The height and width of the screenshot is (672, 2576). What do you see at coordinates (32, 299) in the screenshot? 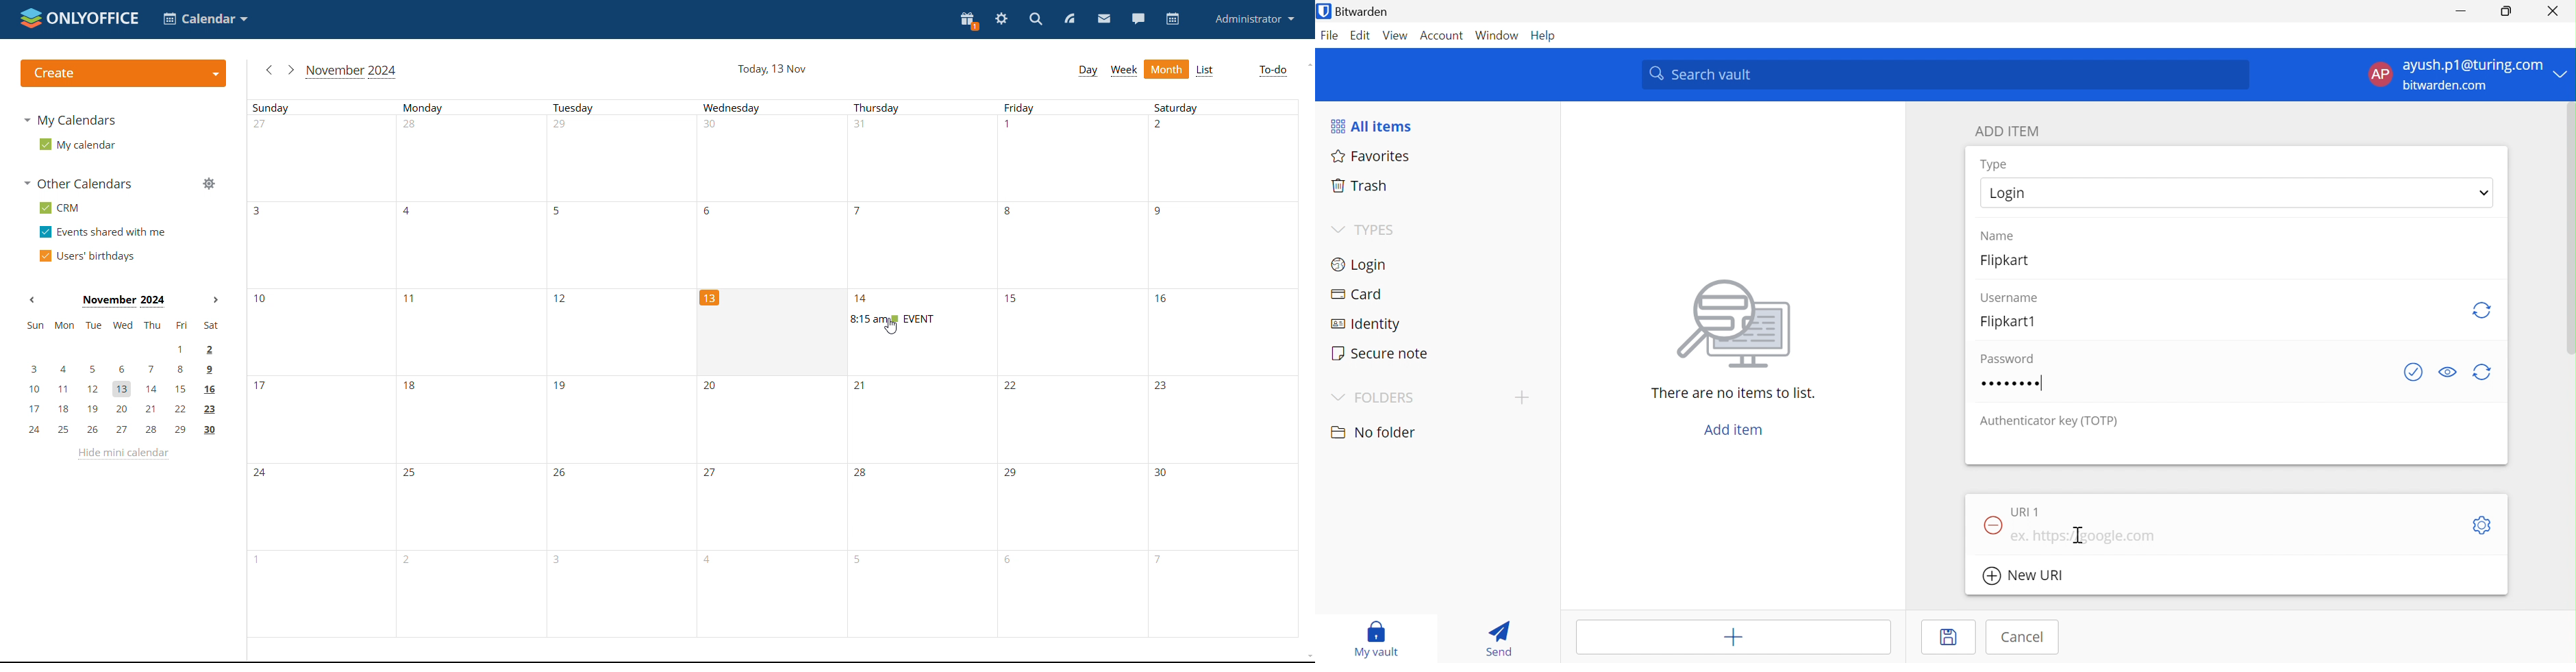
I see `previous month` at bounding box center [32, 299].